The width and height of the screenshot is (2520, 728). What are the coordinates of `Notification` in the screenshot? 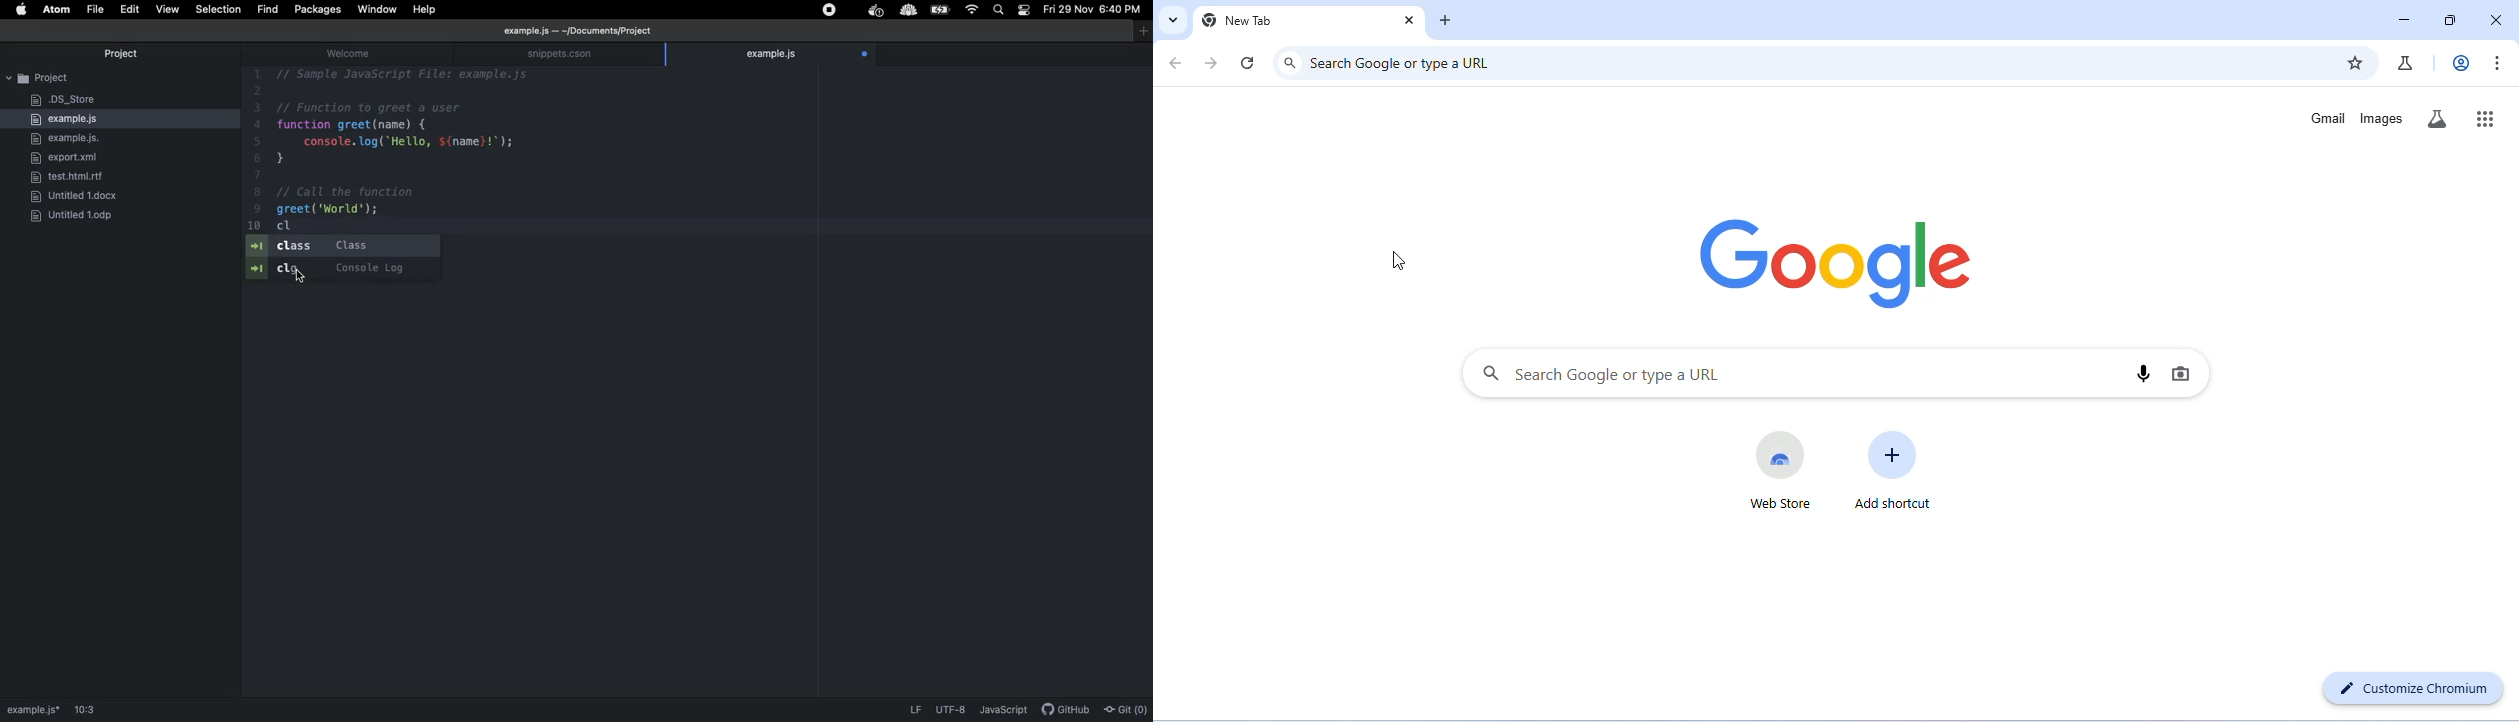 It's located at (1024, 10).